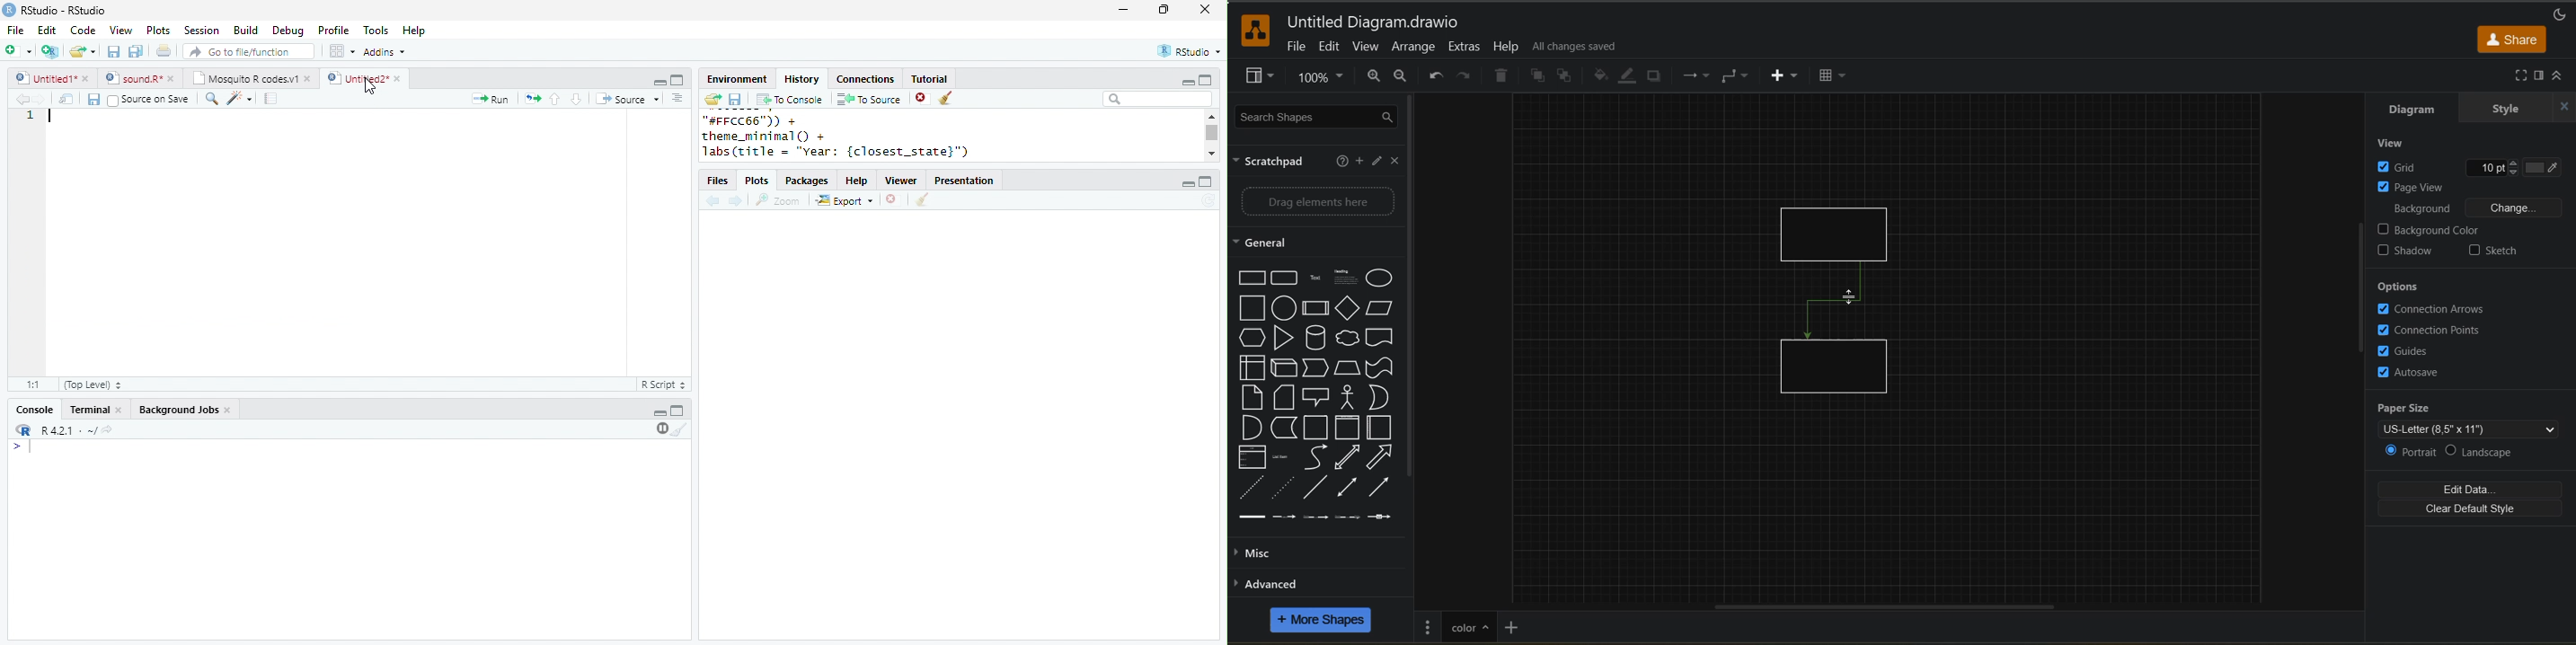  Describe the element at coordinates (2474, 416) in the screenshot. I see `paper size` at that location.